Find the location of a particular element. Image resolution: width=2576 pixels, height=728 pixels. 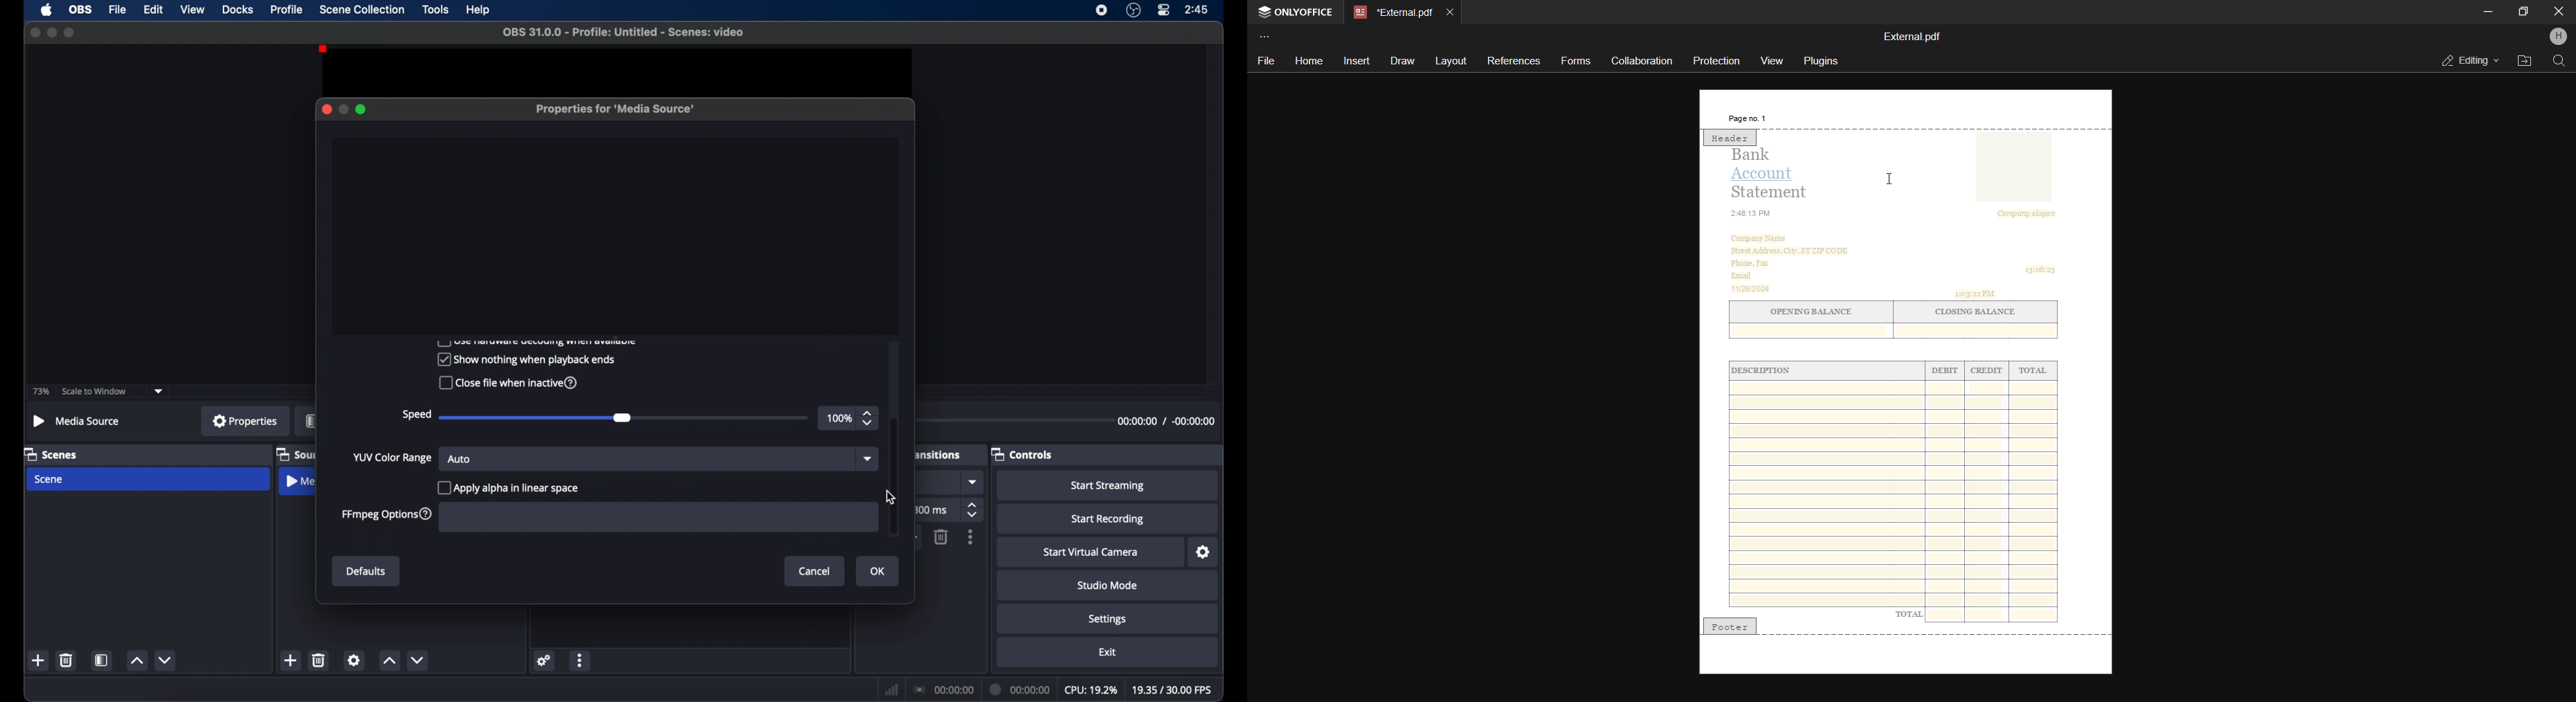

ms is located at coordinates (935, 510).